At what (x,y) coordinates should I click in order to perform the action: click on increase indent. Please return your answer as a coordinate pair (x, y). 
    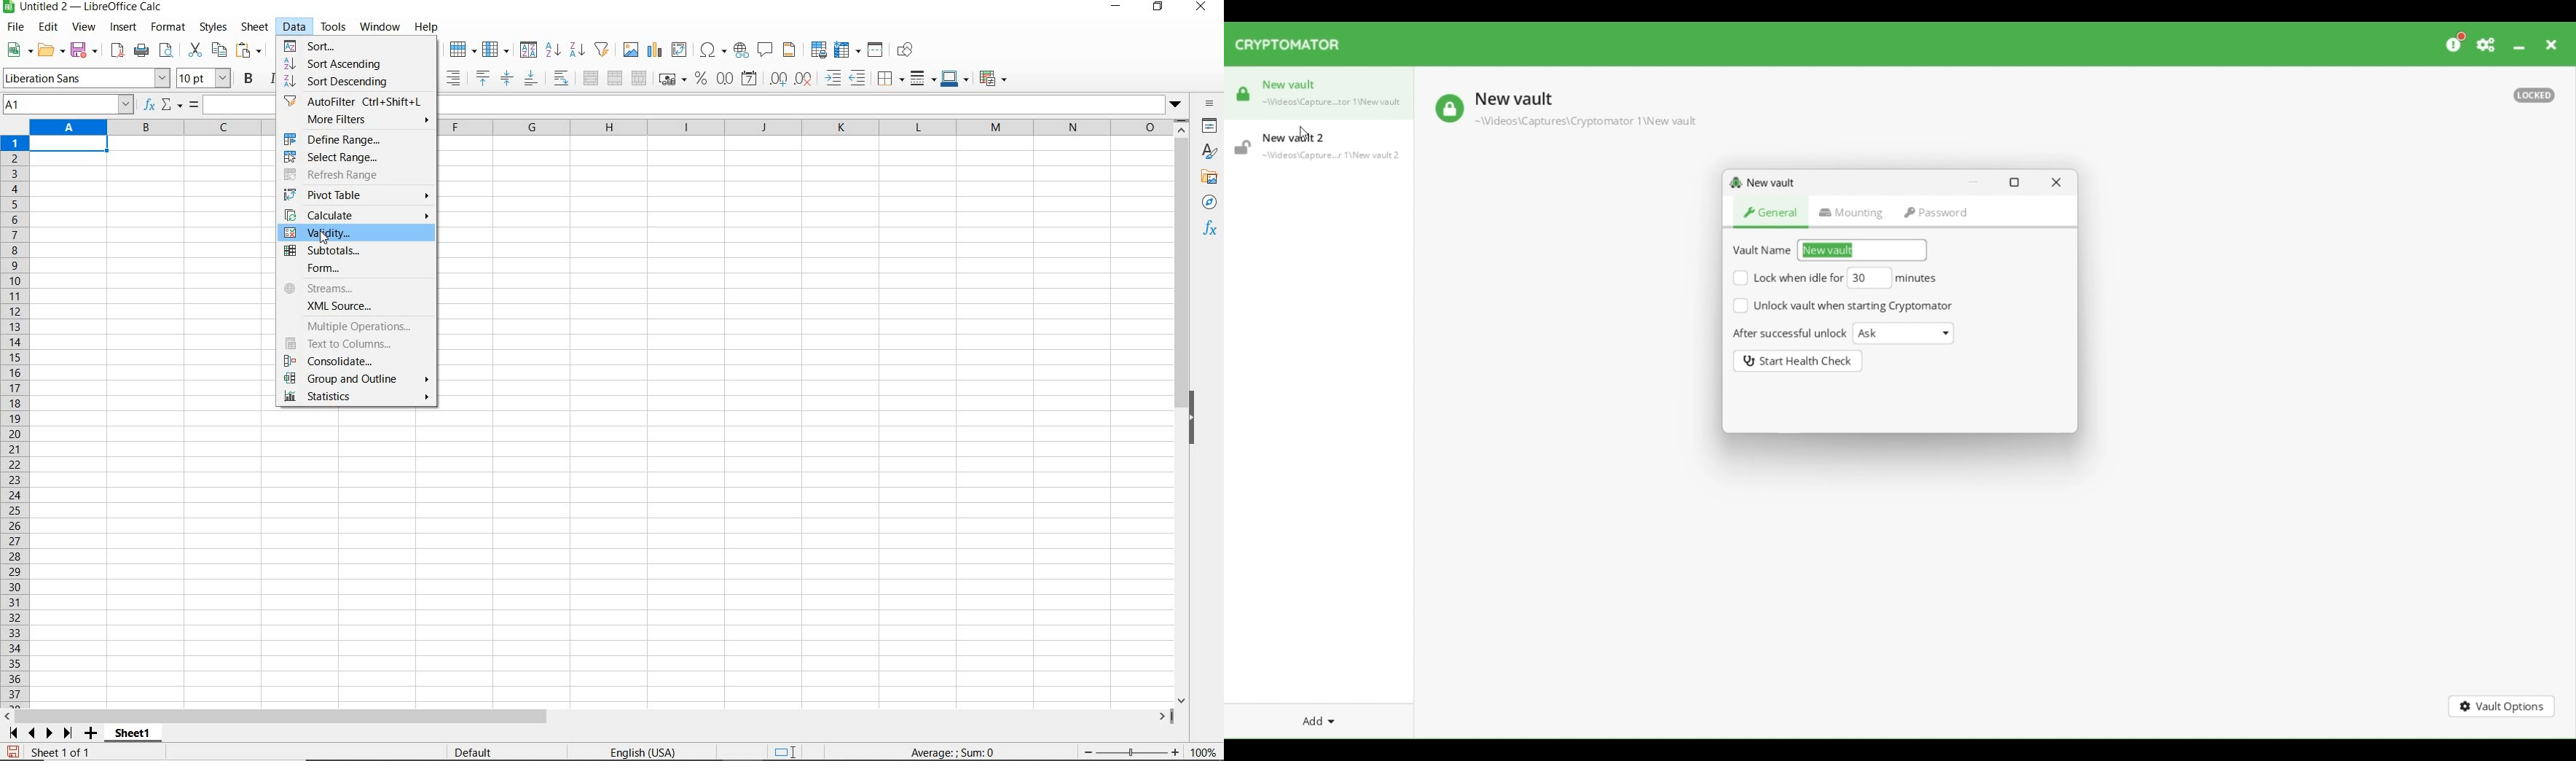
    Looking at the image, I should click on (834, 78).